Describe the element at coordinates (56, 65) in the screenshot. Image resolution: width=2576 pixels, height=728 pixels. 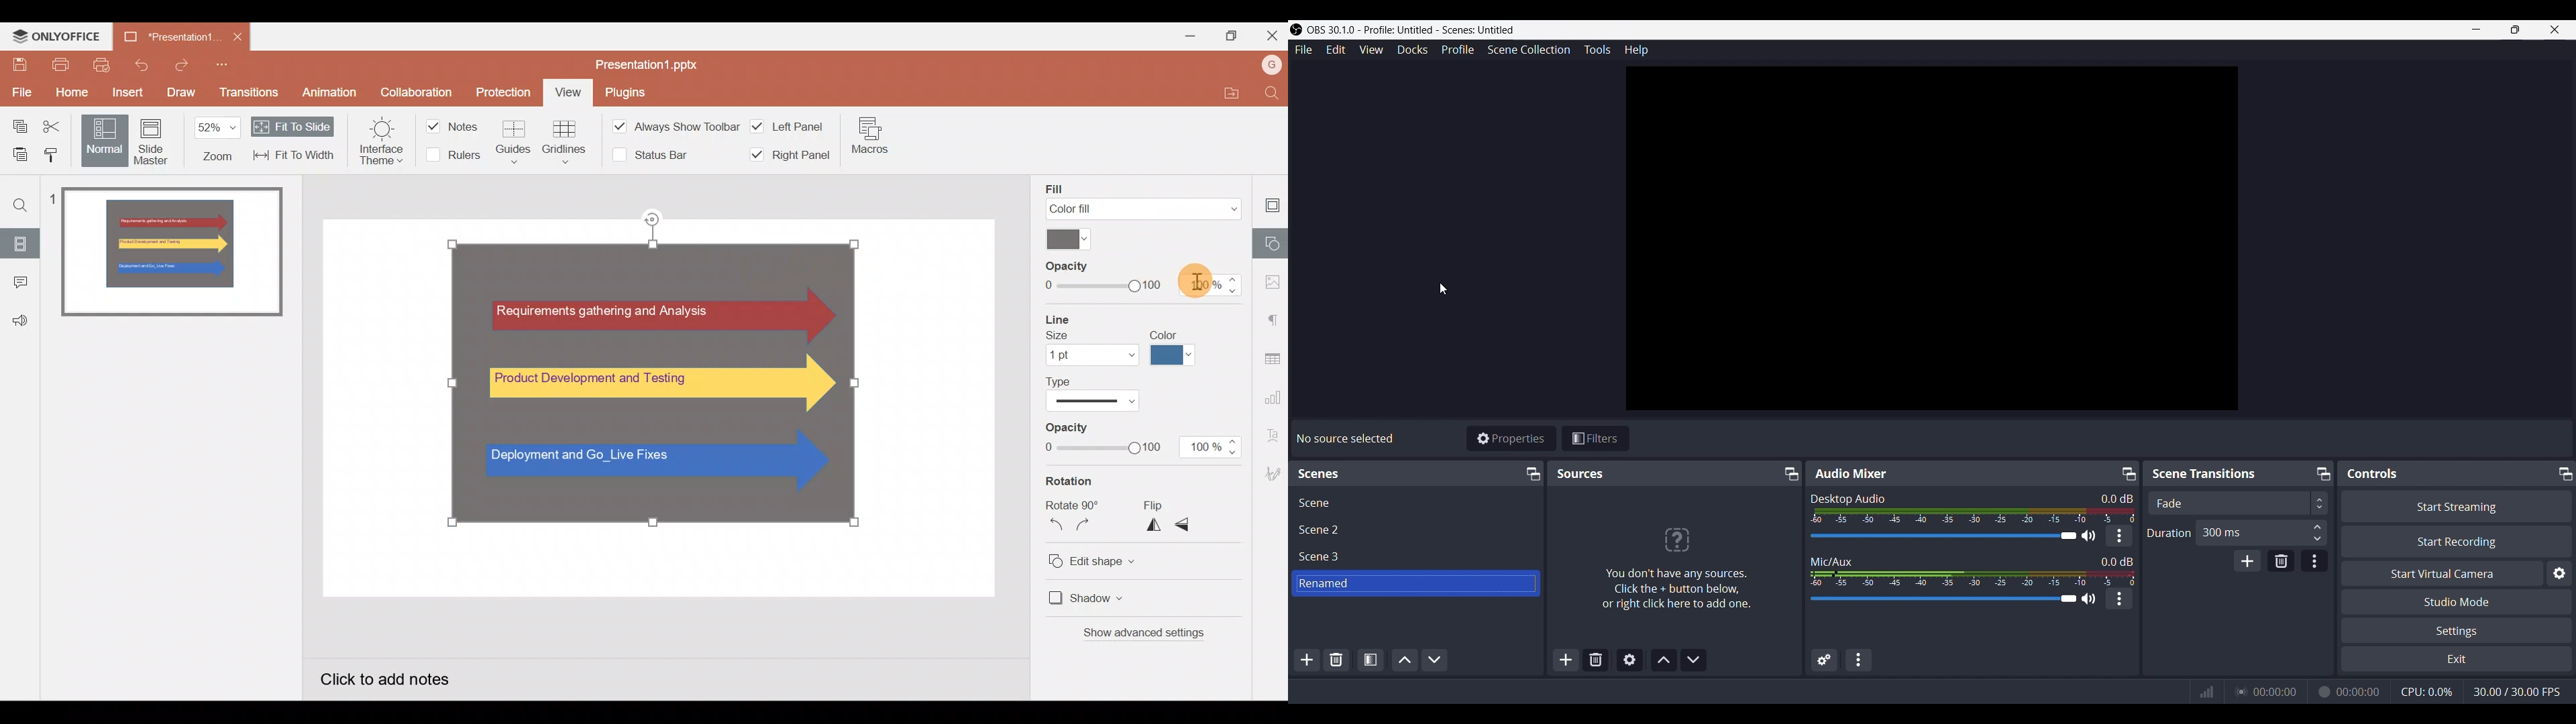
I see `Print file` at that location.